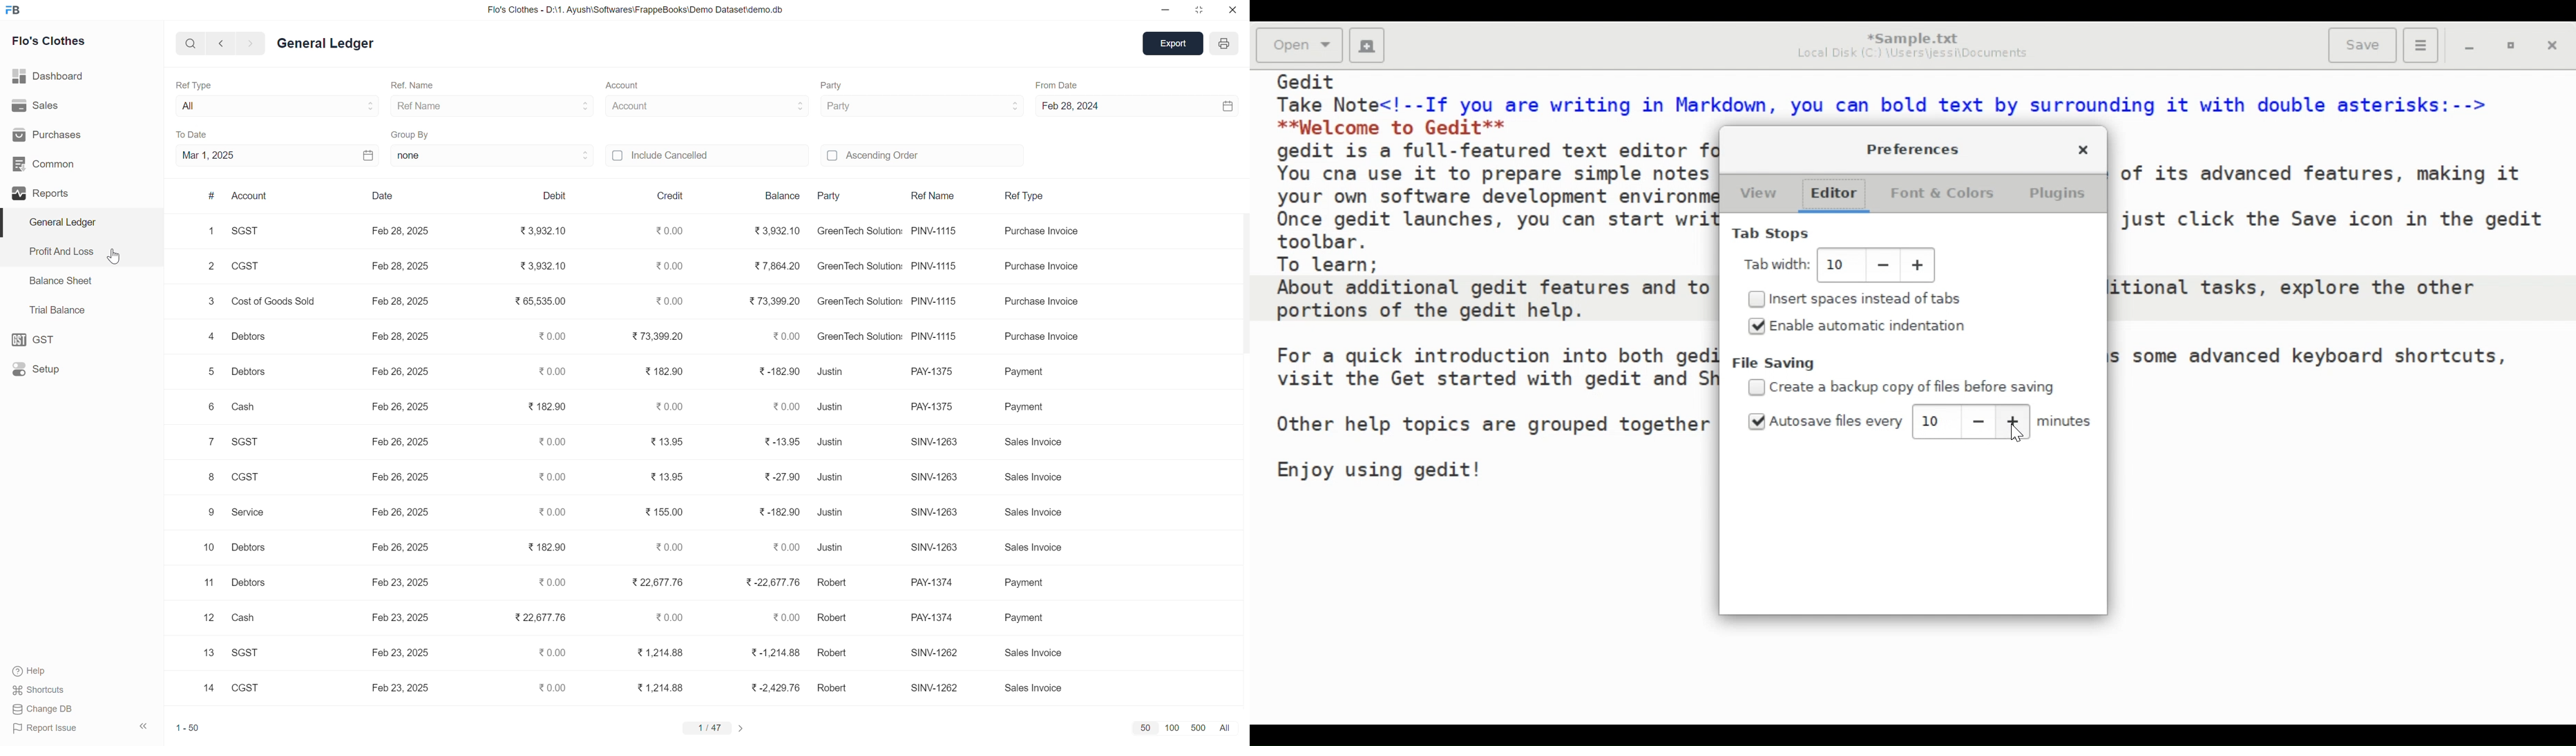  Describe the element at coordinates (556, 194) in the screenshot. I see `Debit` at that location.